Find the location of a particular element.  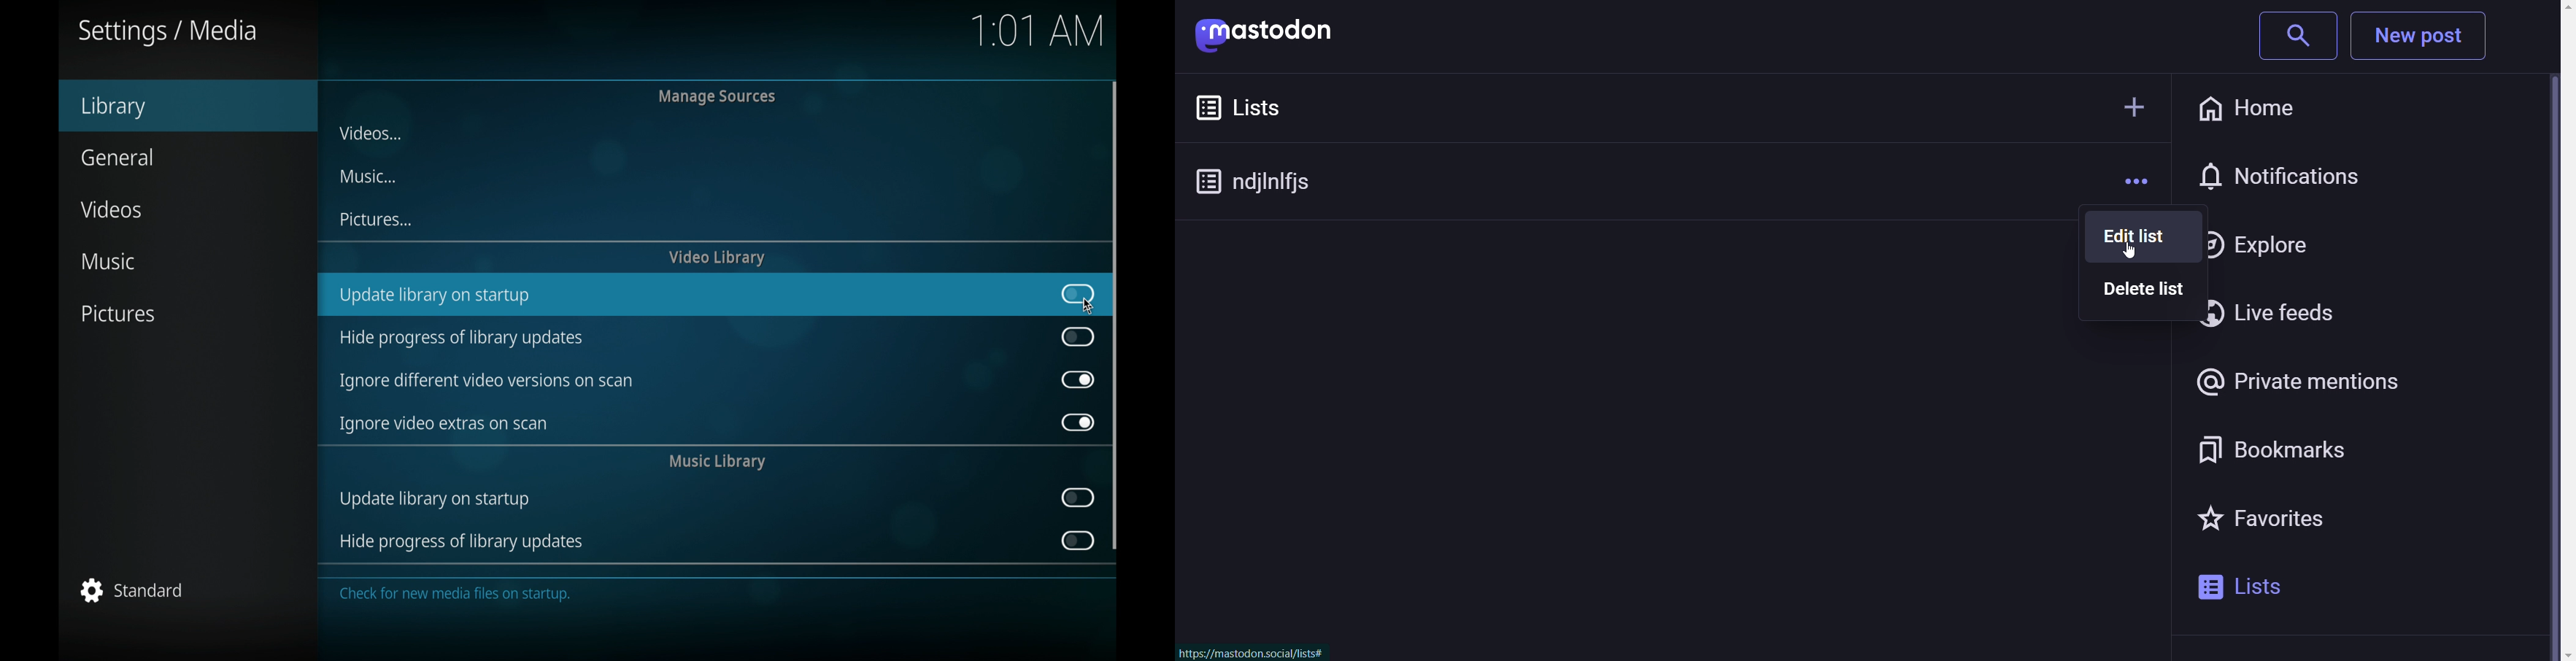

manage sources is located at coordinates (717, 96).